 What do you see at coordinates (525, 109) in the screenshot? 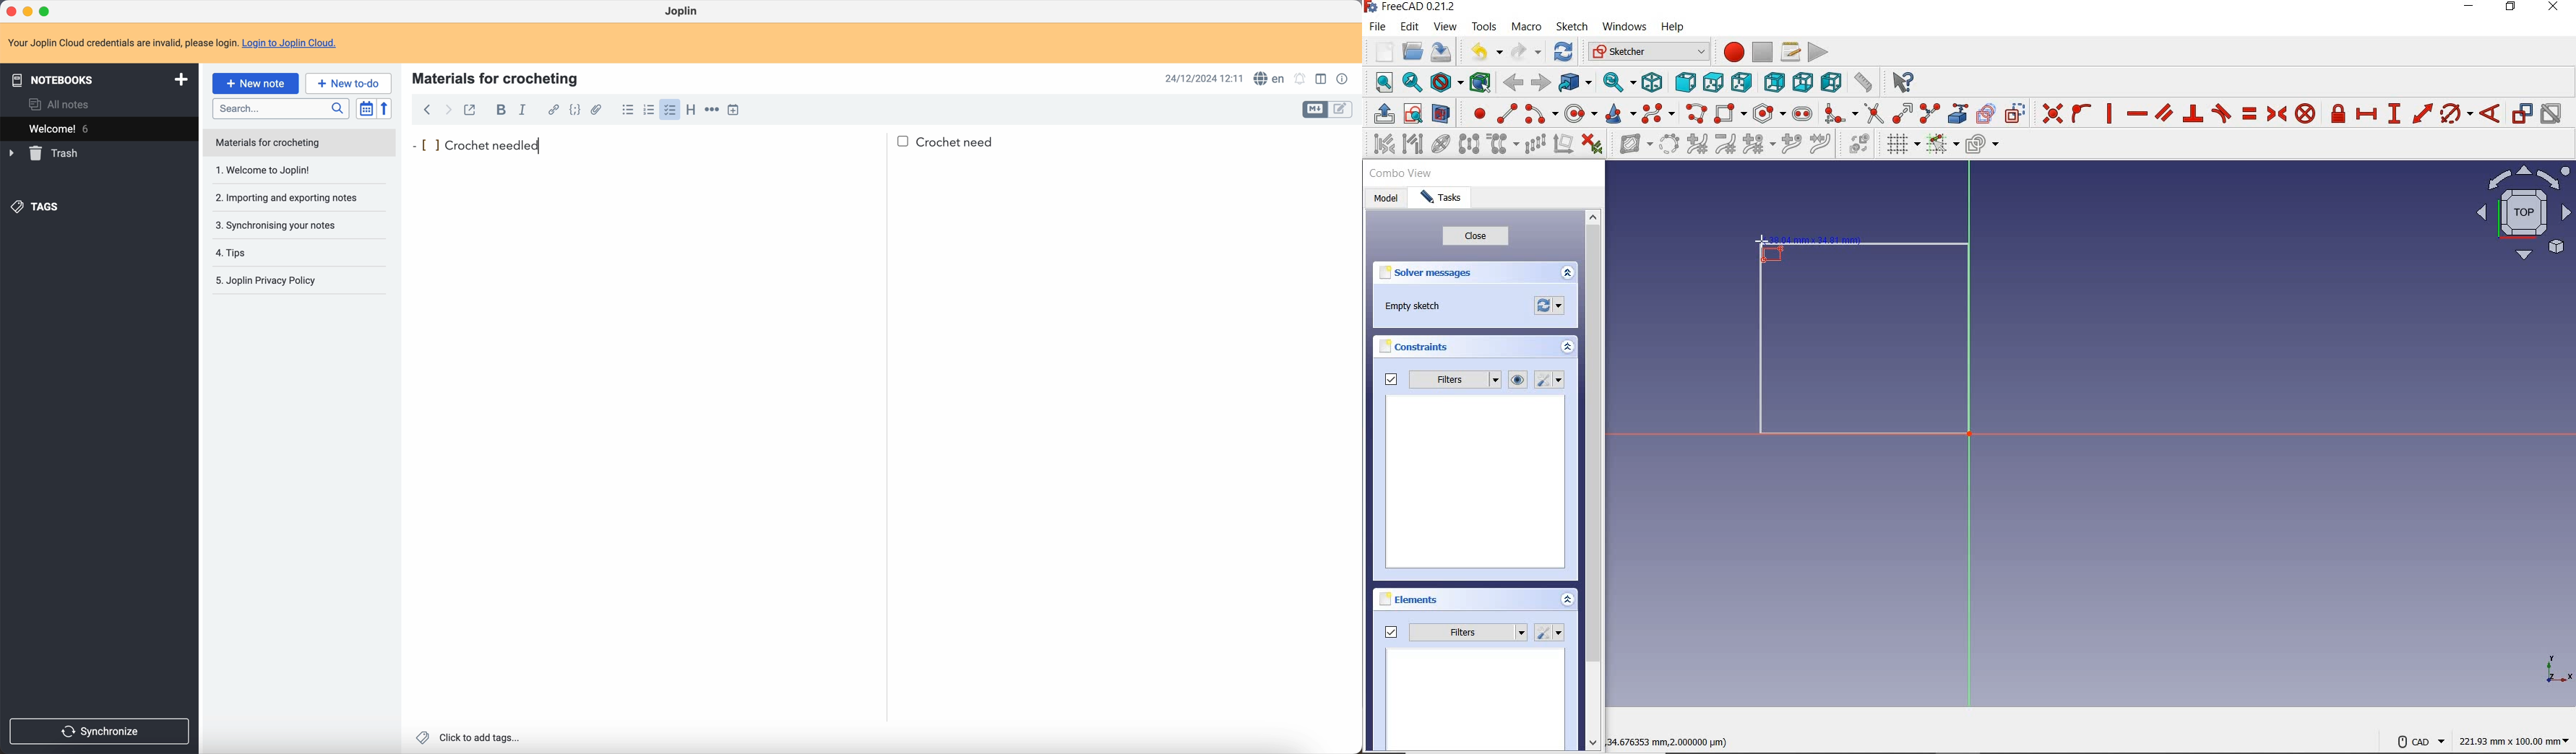
I see `italic` at bounding box center [525, 109].